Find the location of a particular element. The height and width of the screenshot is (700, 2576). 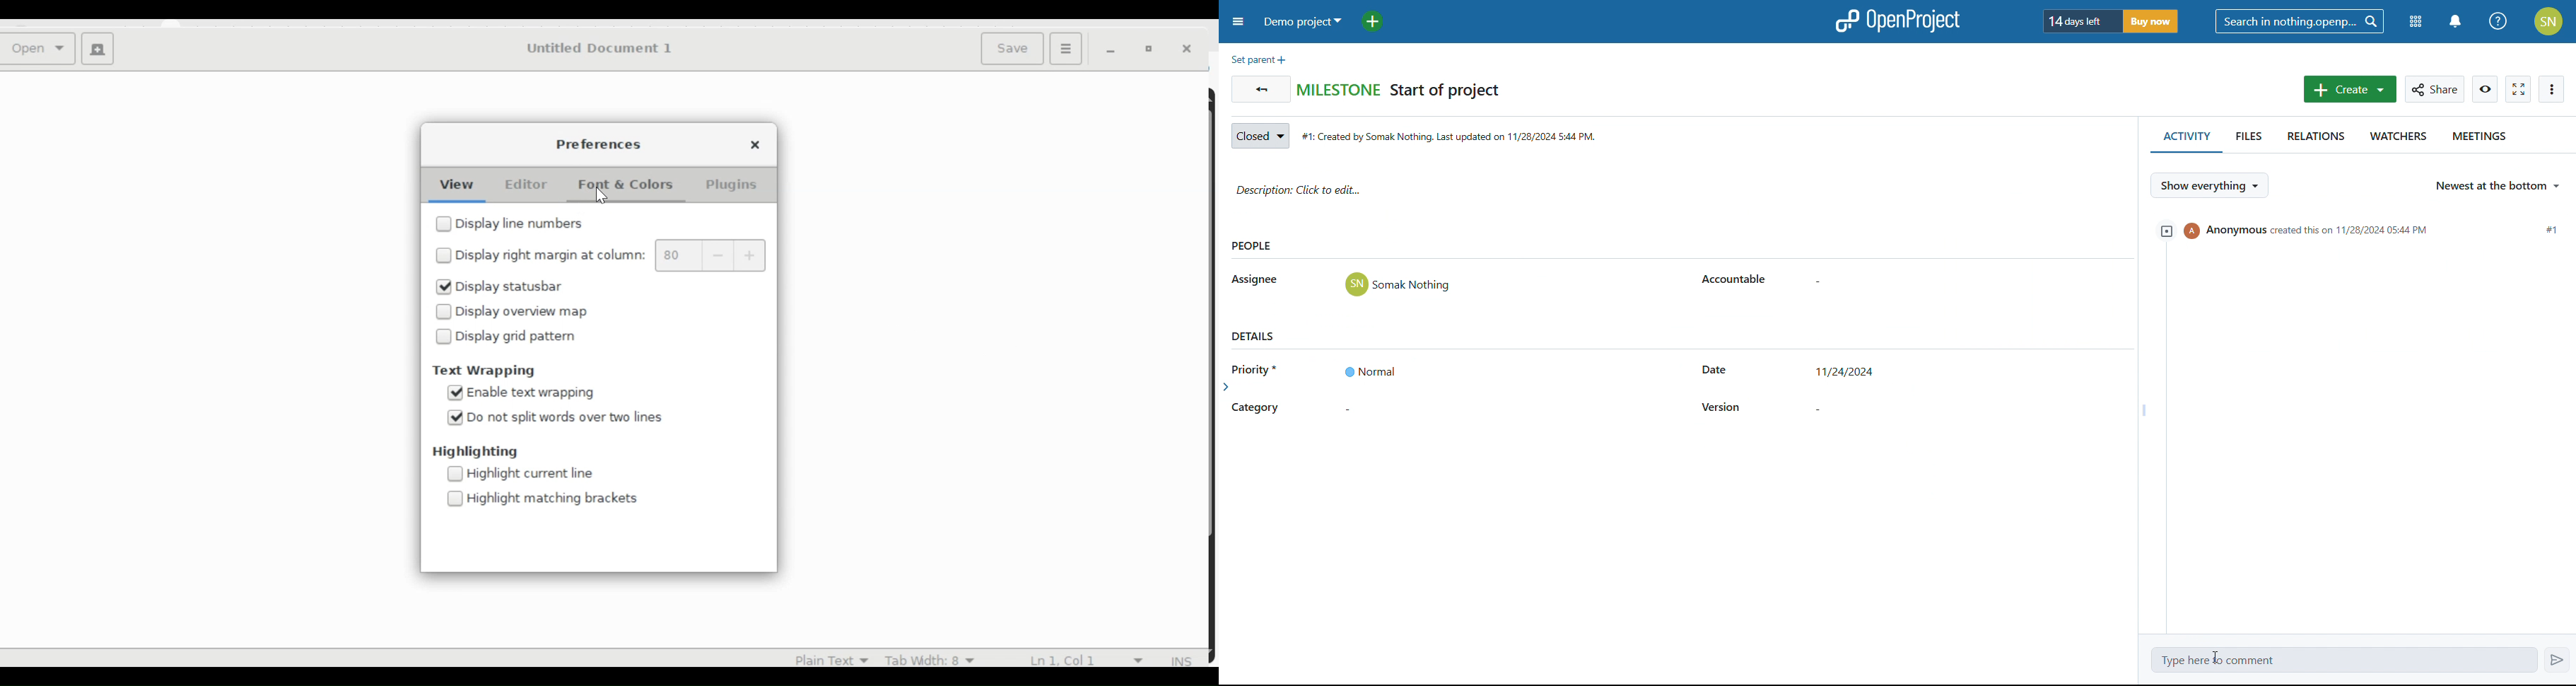

start date is located at coordinates (1714, 371).